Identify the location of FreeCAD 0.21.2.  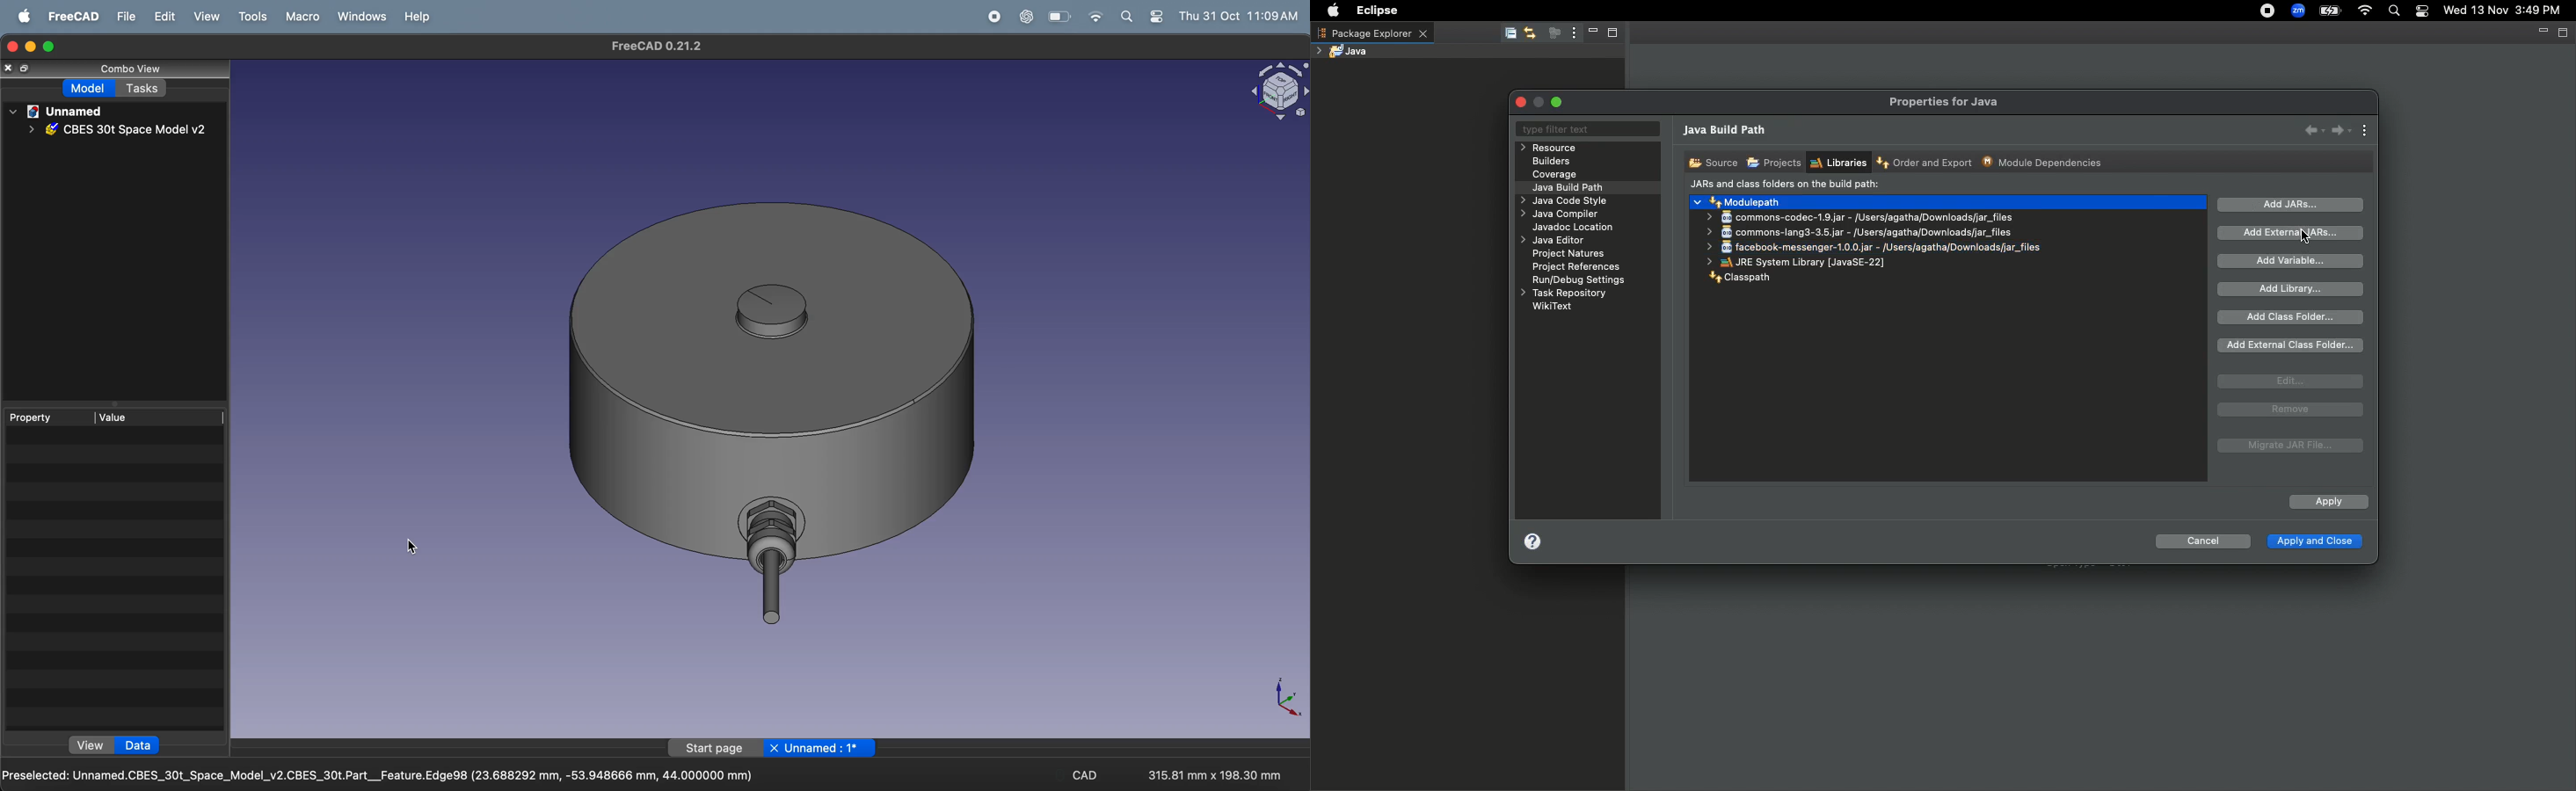
(659, 45).